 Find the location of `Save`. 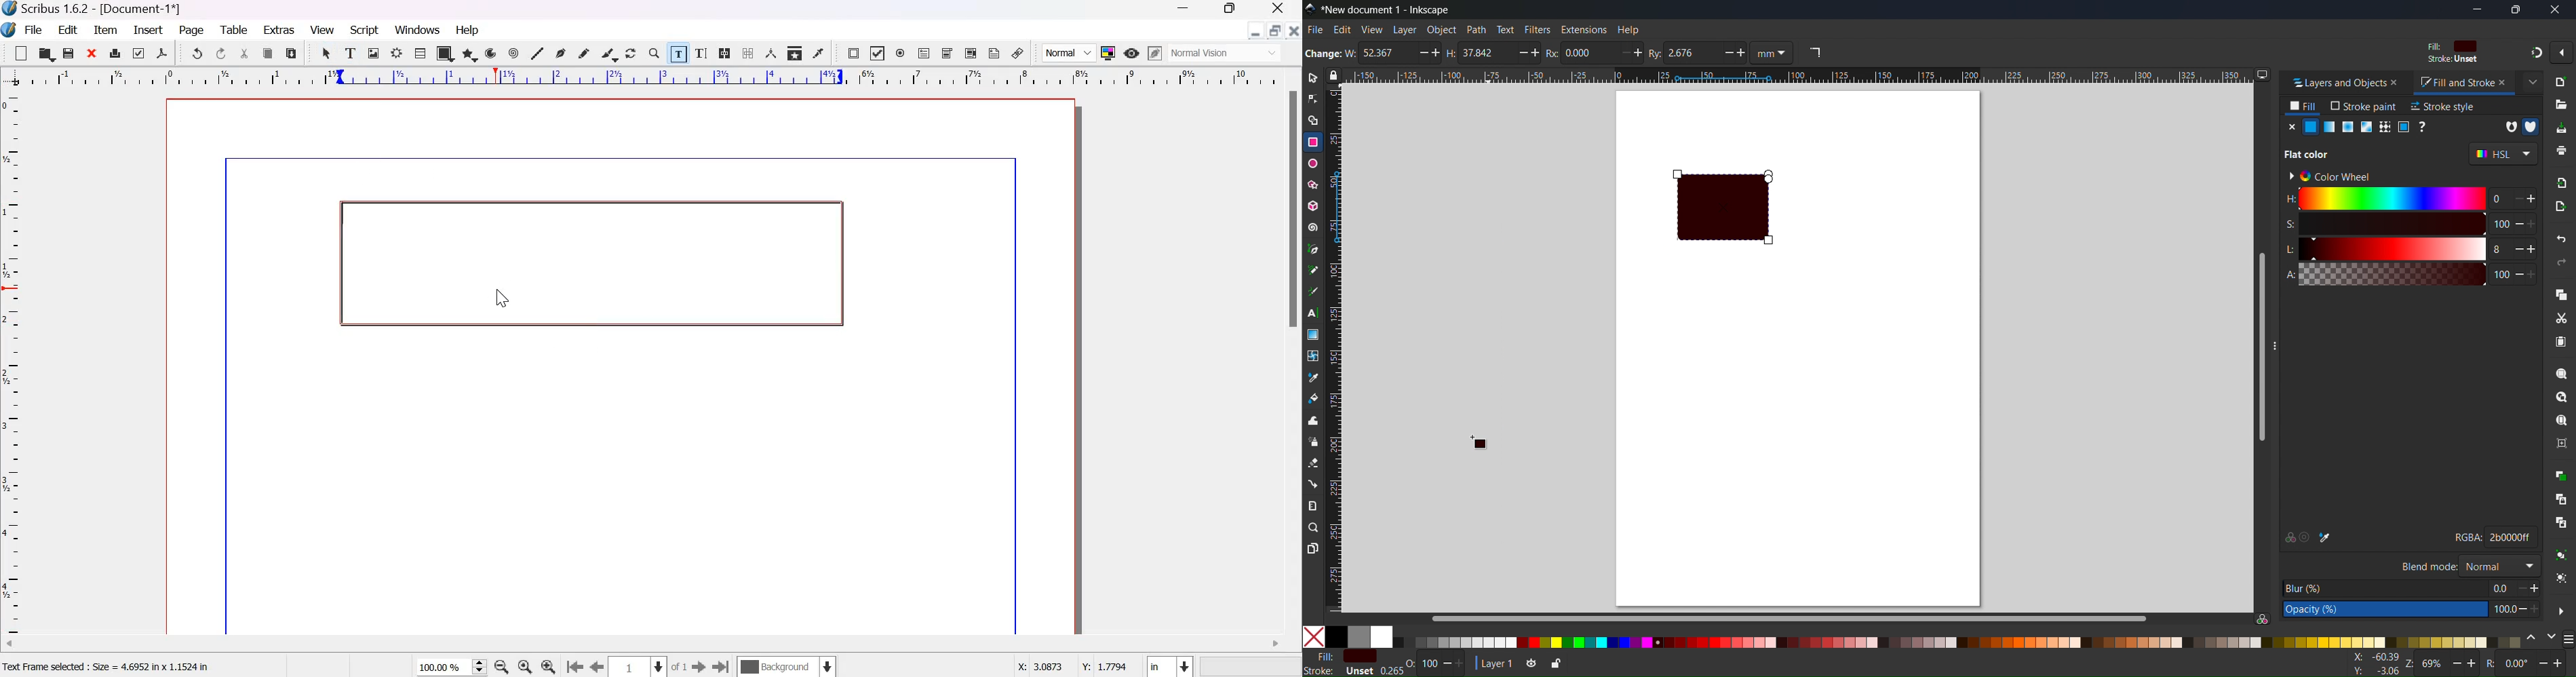

Save is located at coordinates (2560, 127).